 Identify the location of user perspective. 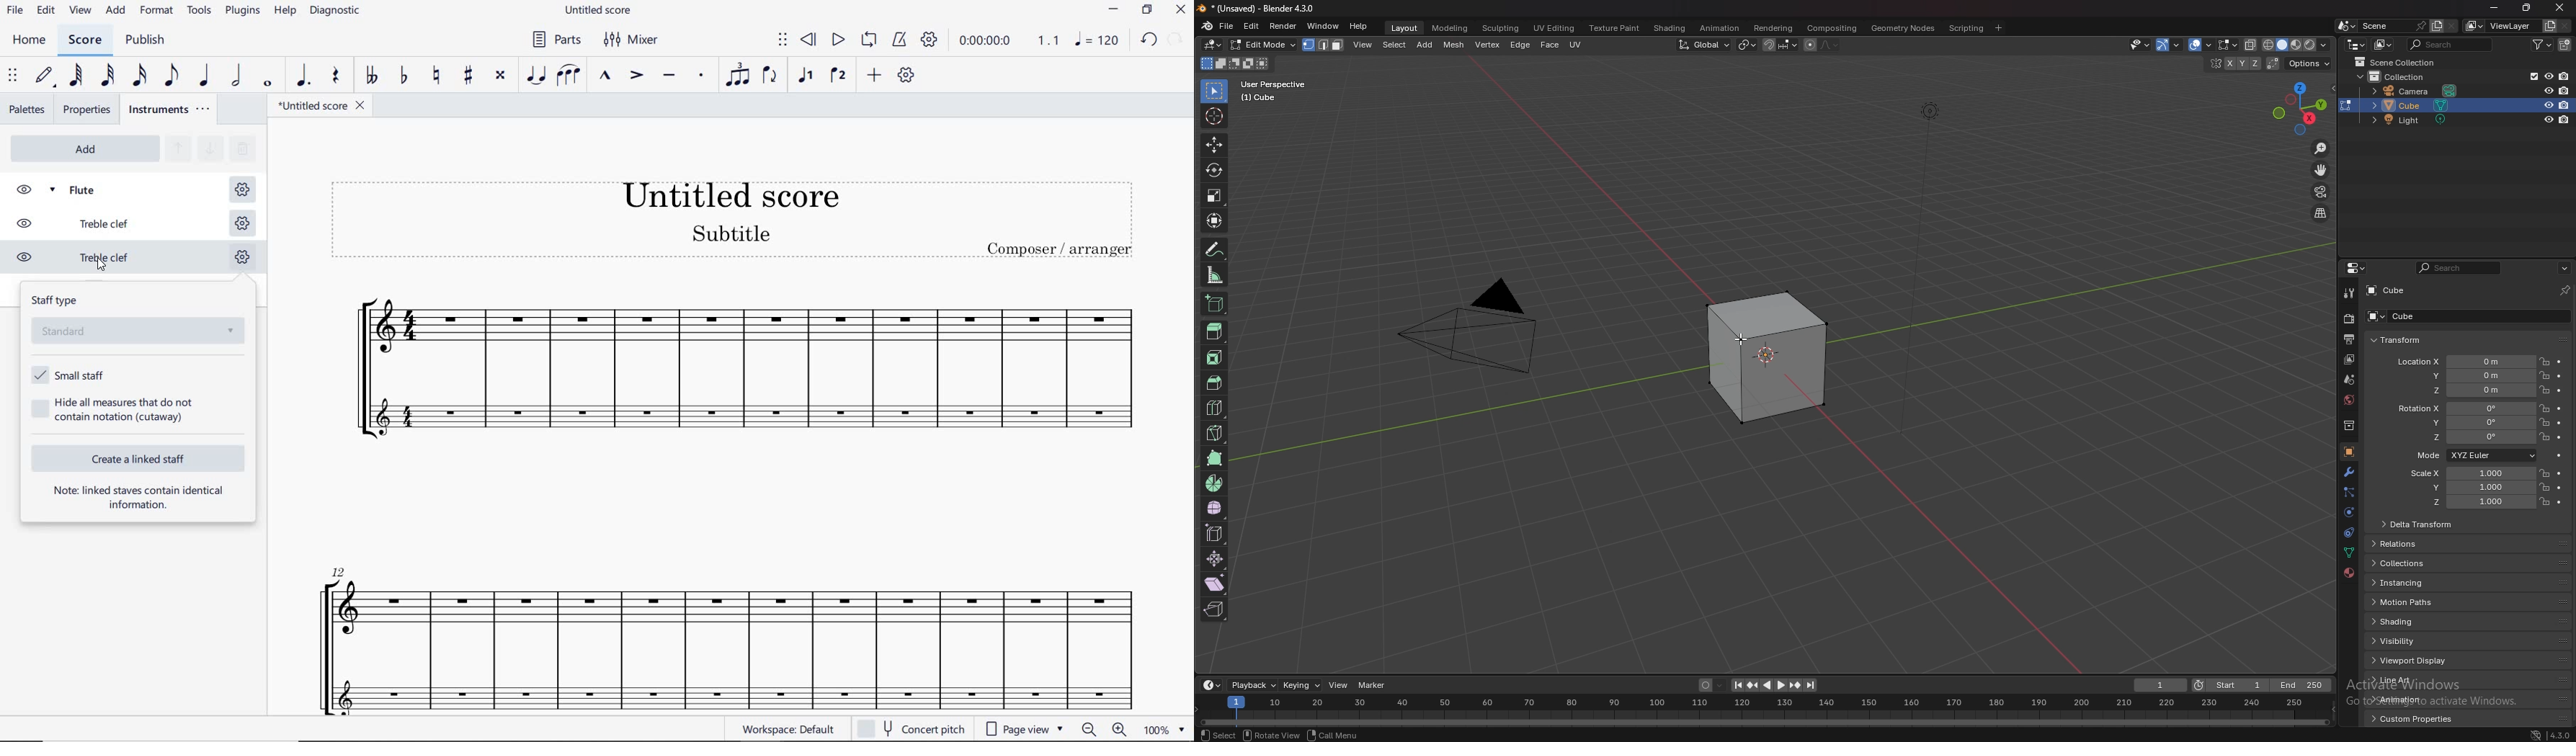
(1285, 91).